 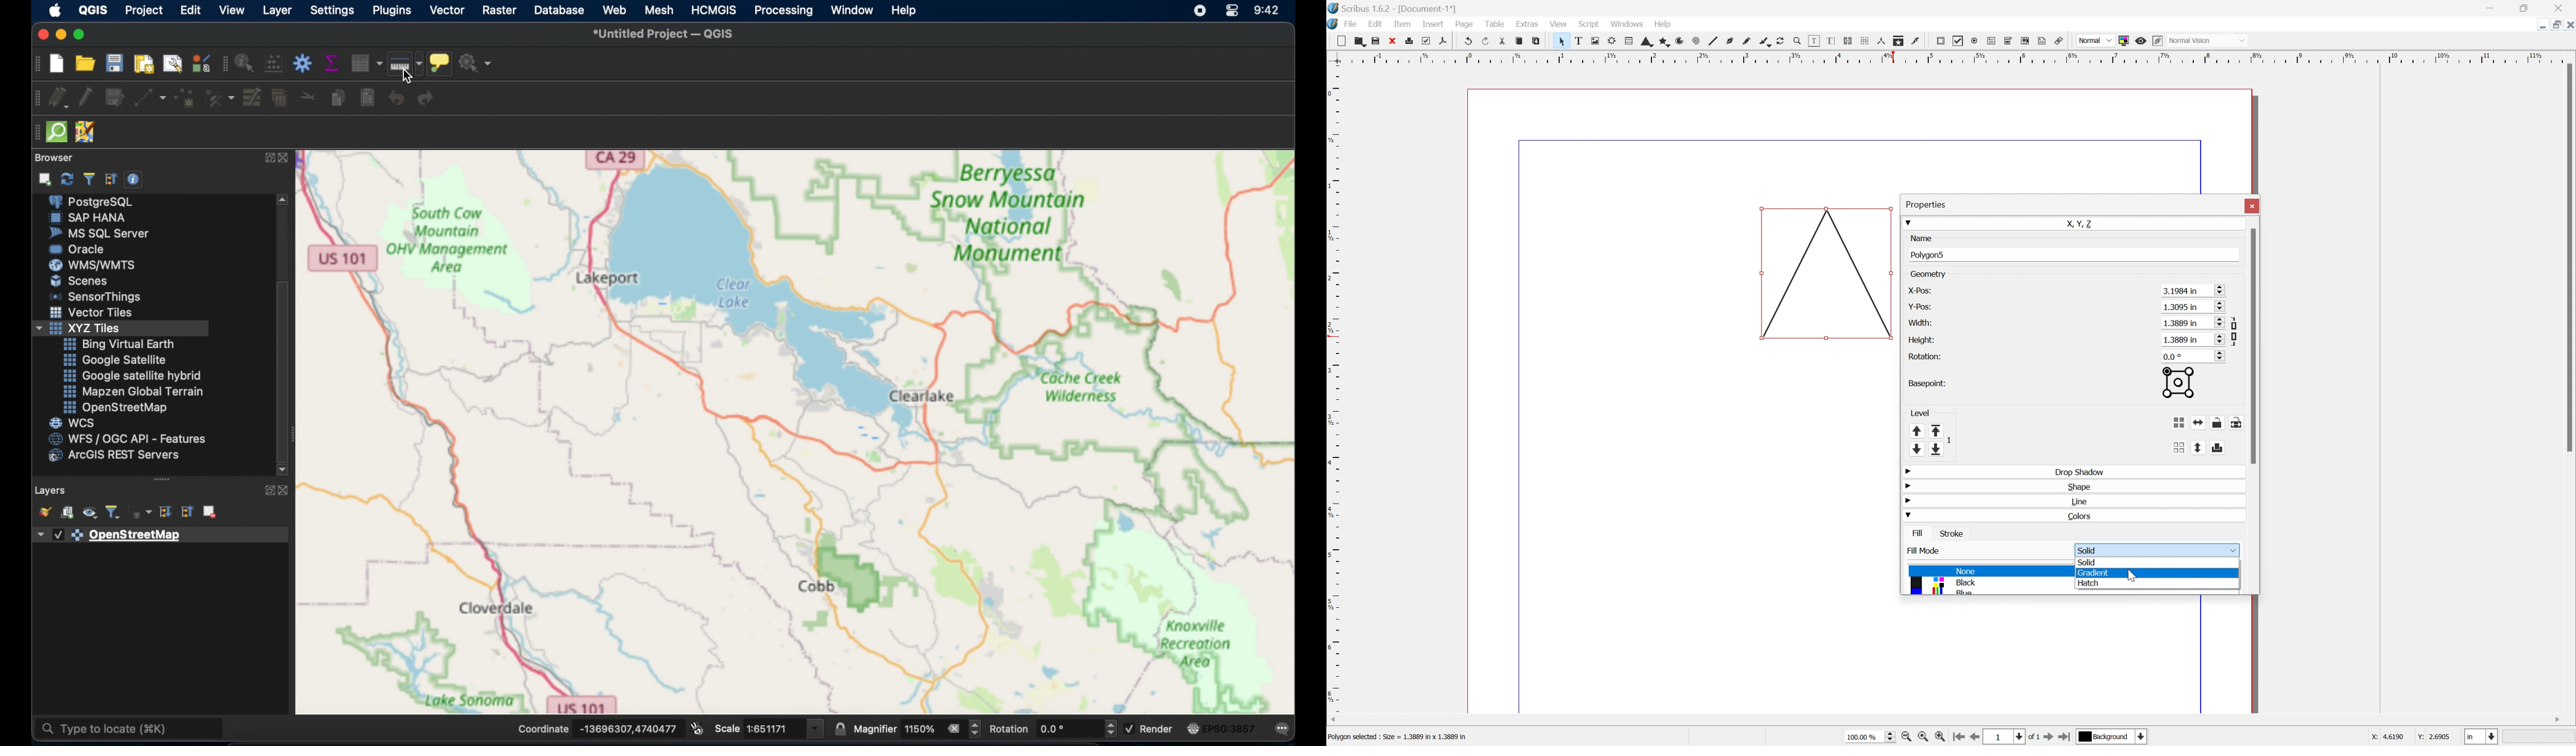 What do you see at coordinates (1998, 737) in the screenshot?
I see `1` at bounding box center [1998, 737].